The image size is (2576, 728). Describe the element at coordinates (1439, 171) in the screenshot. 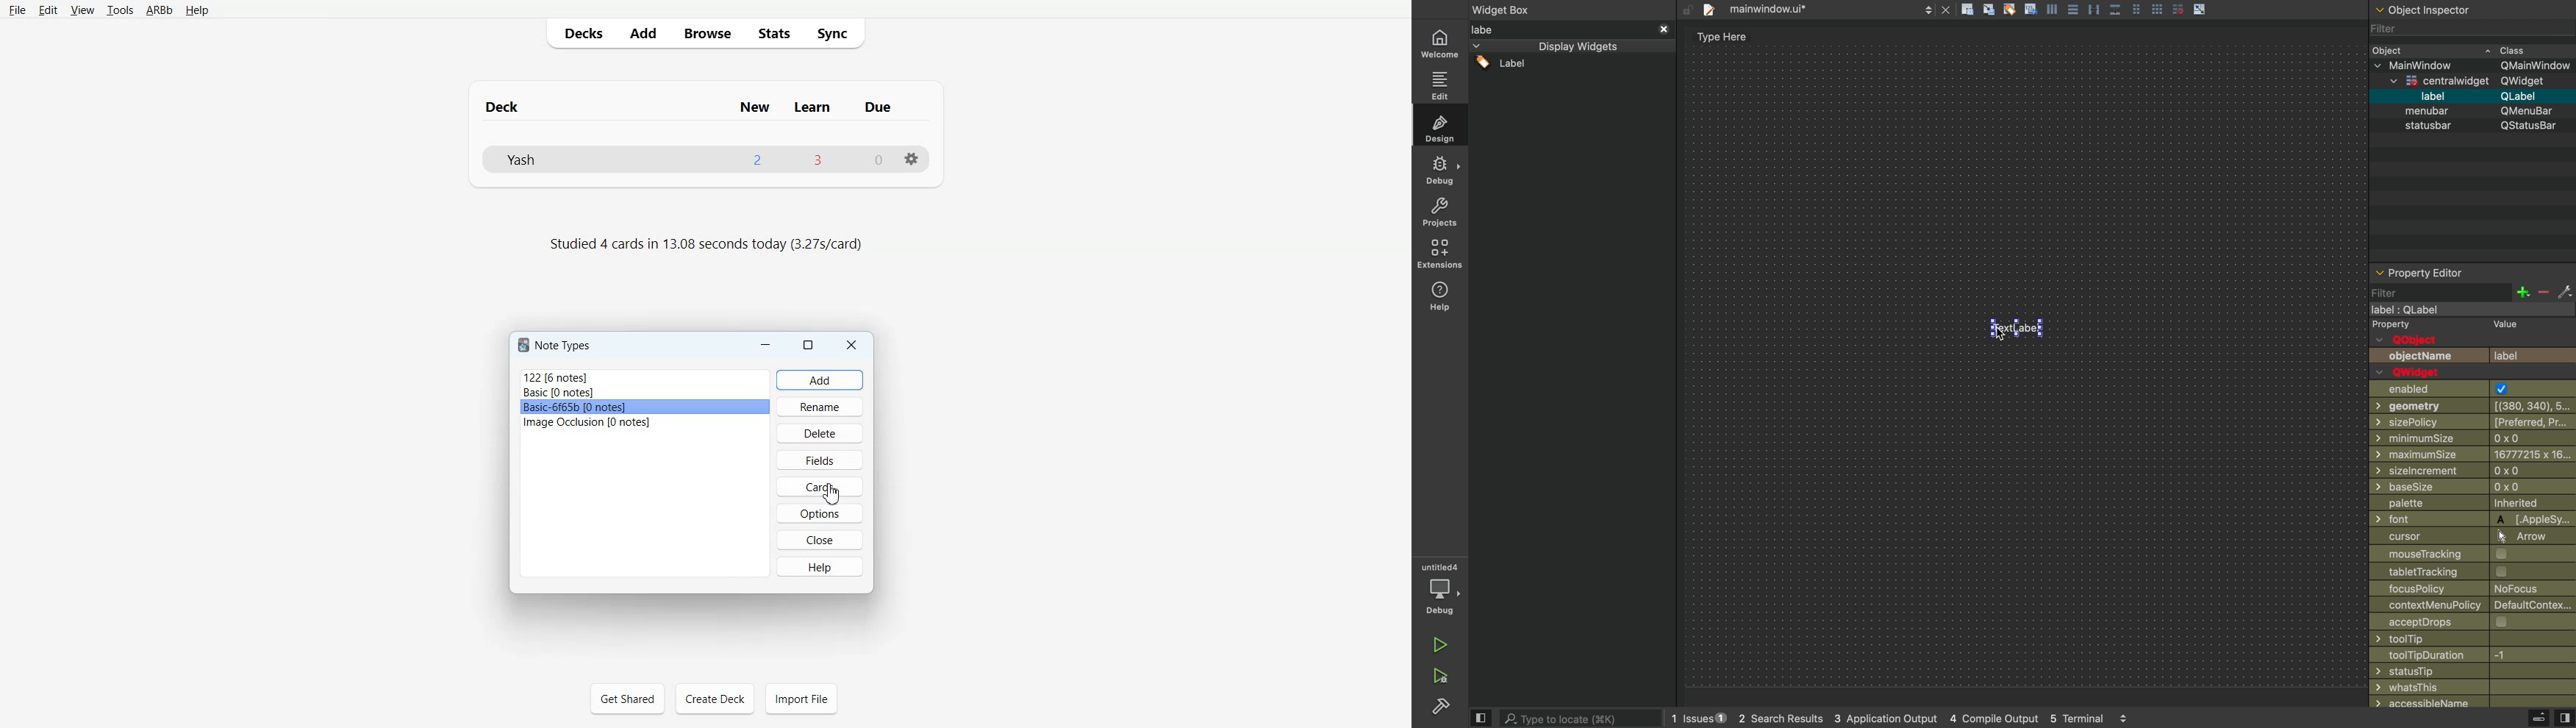

I see `debug` at that location.